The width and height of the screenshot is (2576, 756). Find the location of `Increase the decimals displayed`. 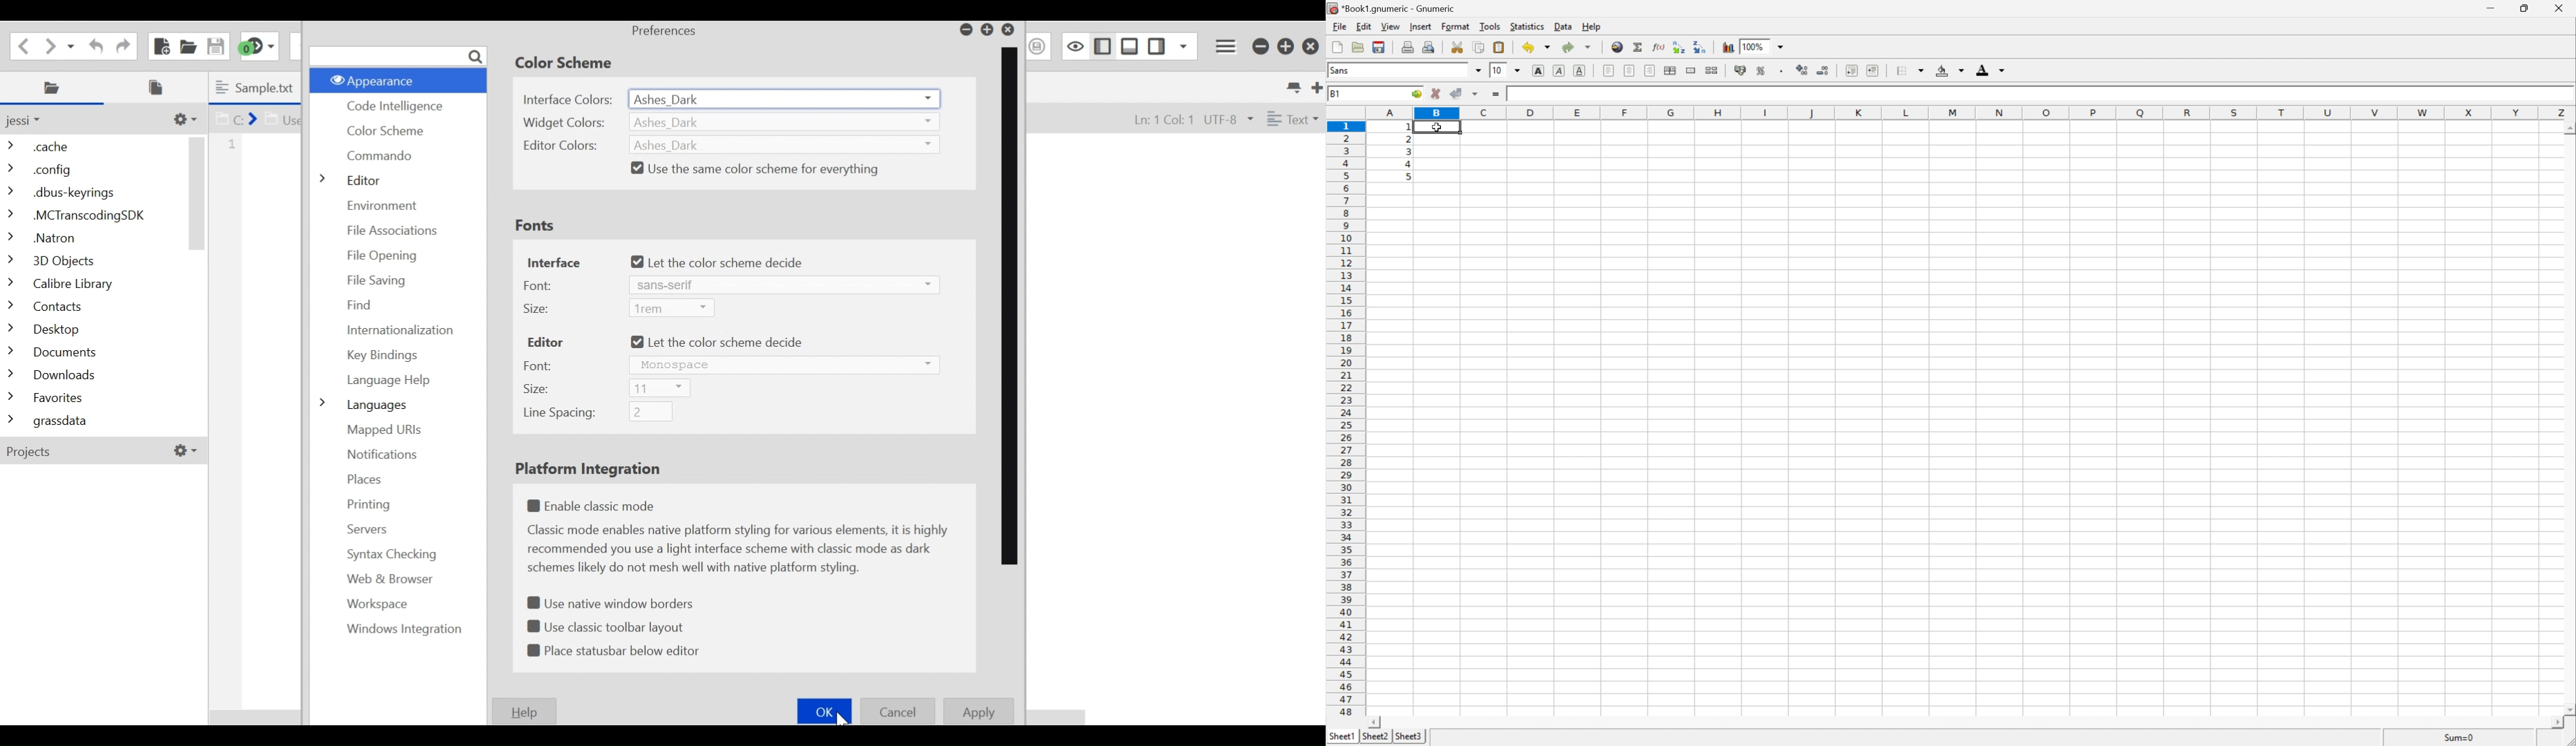

Increase the decimals displayed is located at coordinates (1804, 70).